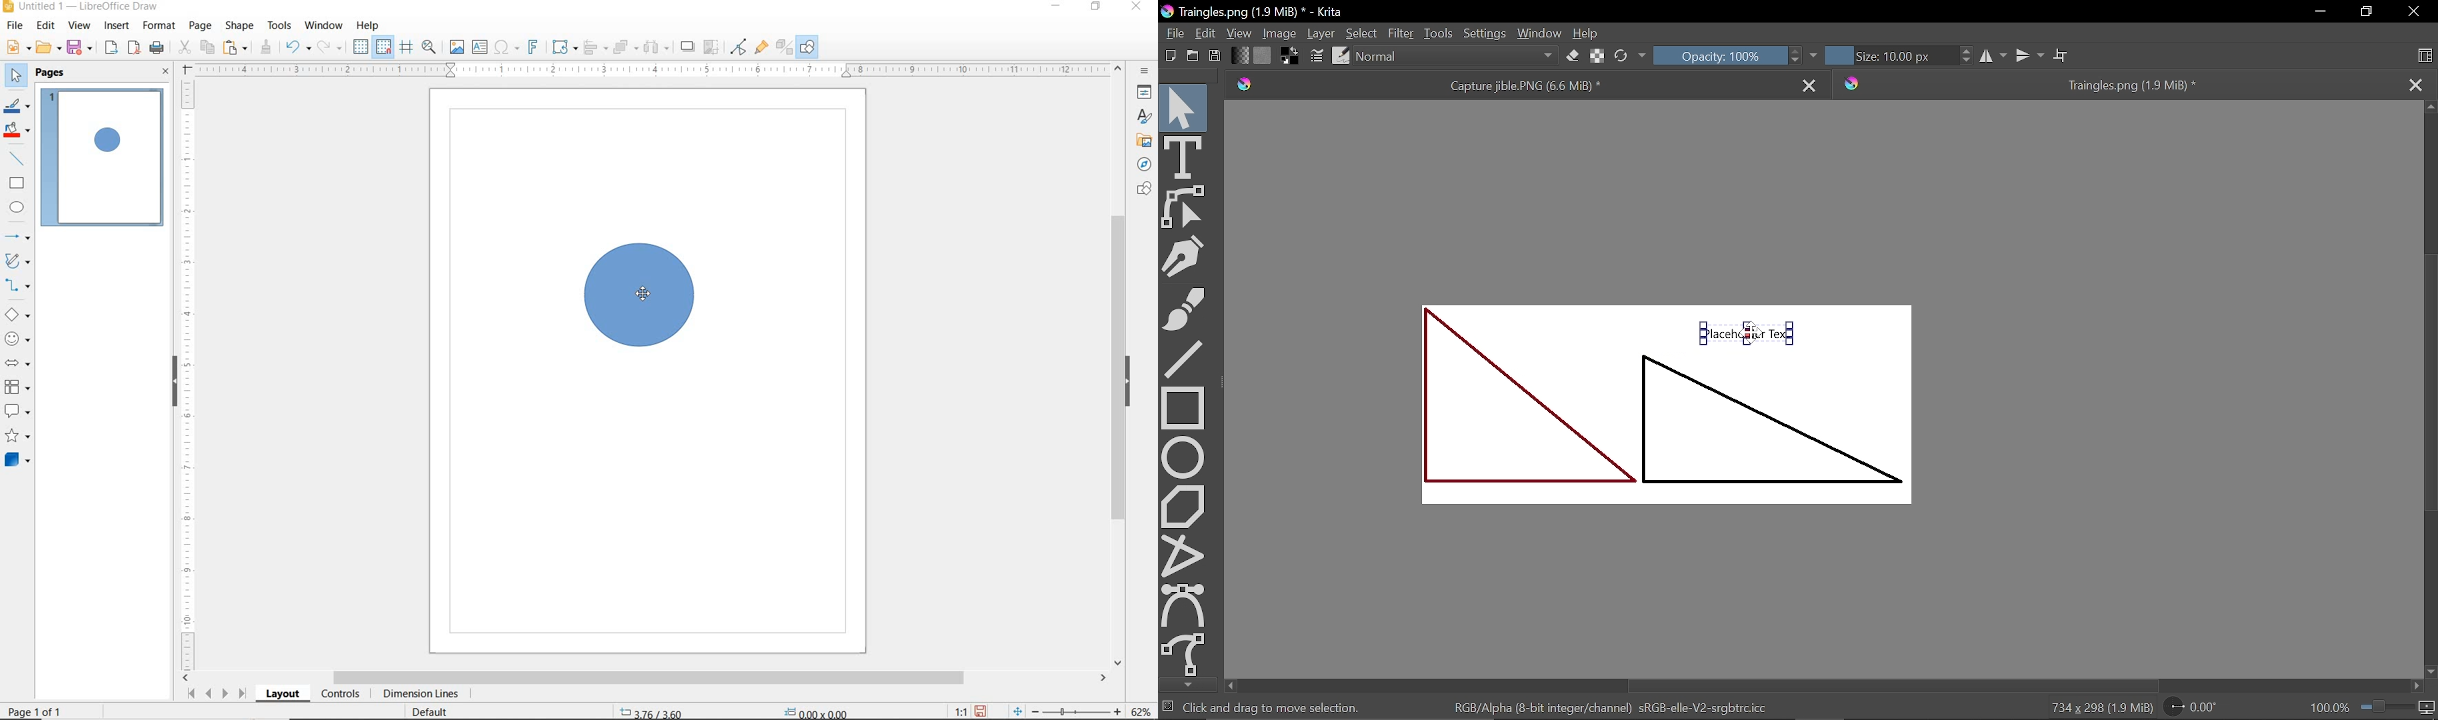  What do you see at coordinates (18, 412) in the screenshot?
I see `CALLOUT SHAPES` at bounding box center [18, 412].